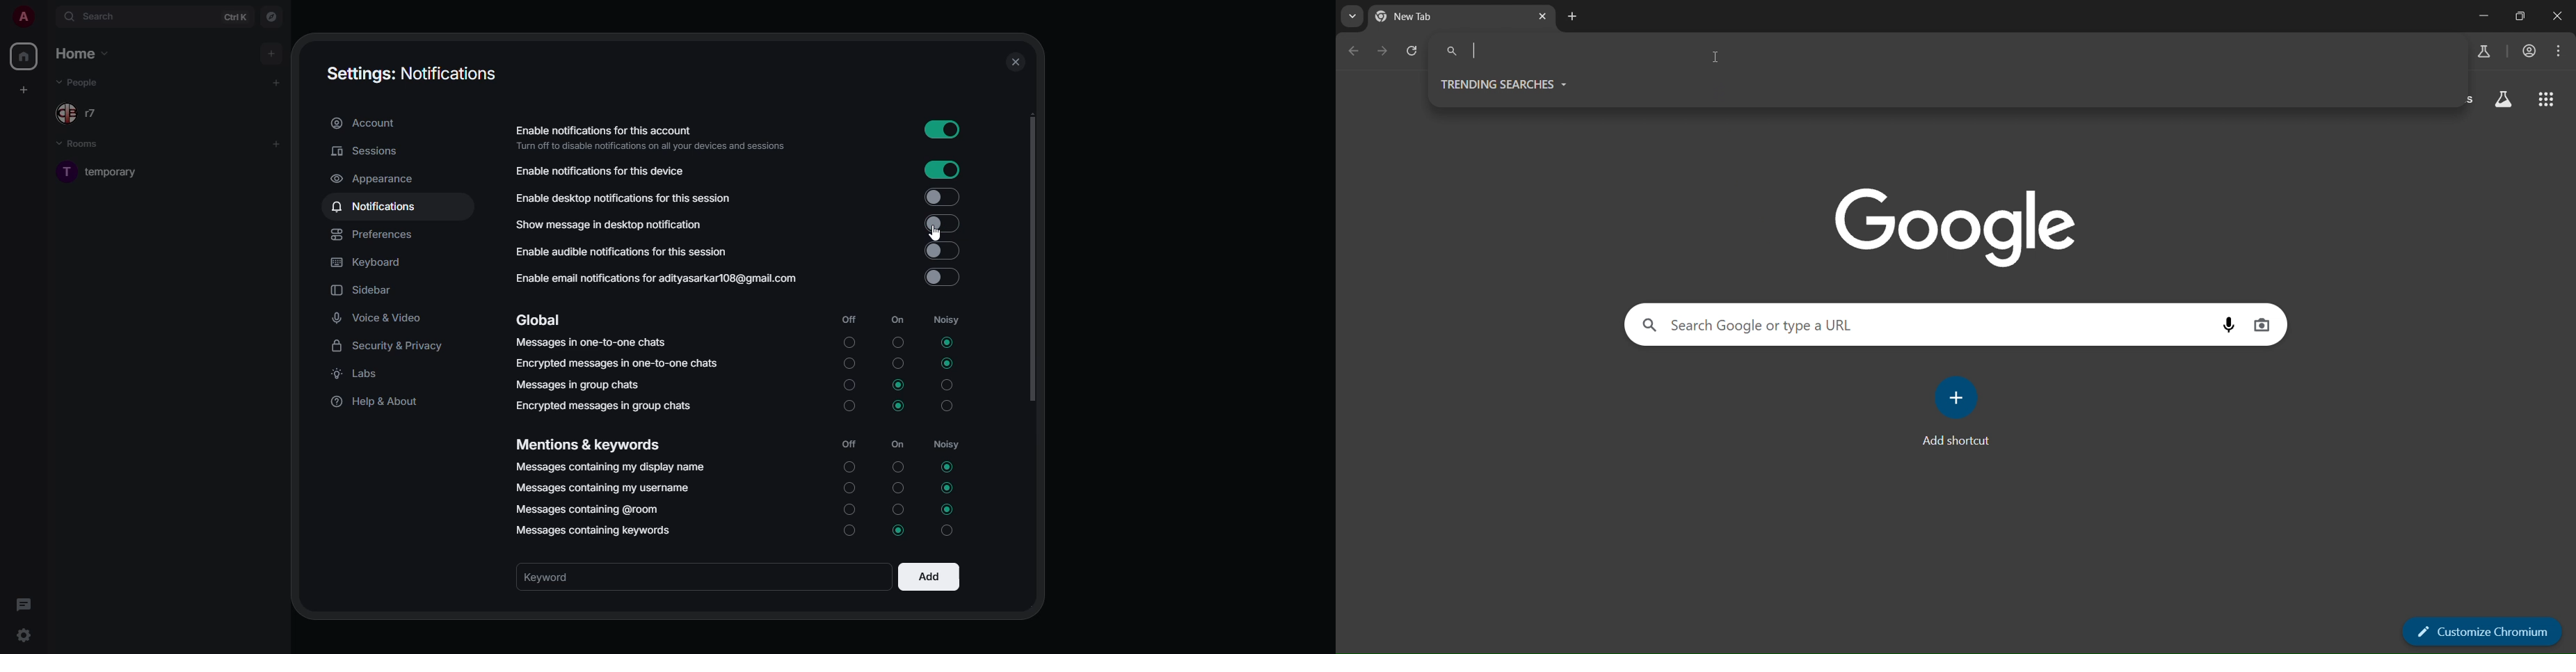  I want to click on new tab, so click(1575, 16).